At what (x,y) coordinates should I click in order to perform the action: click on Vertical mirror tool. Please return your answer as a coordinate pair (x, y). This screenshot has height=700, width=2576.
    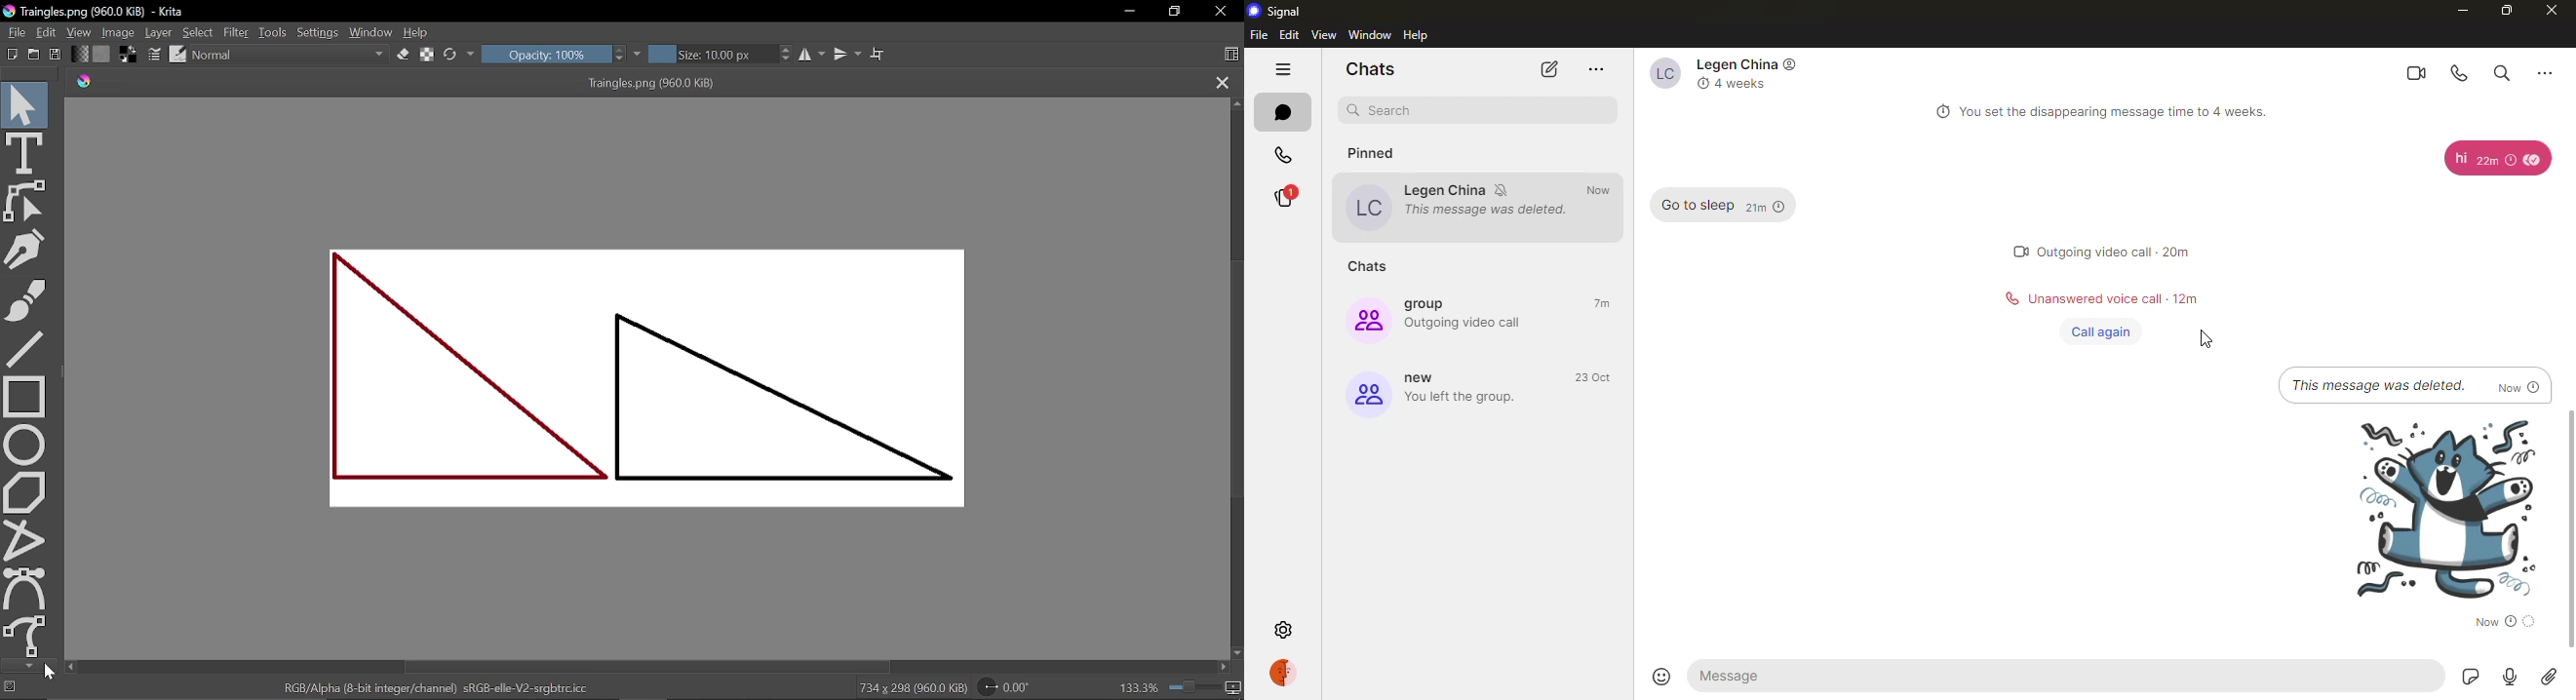
    Looking at the image, I should click on (850, 55).